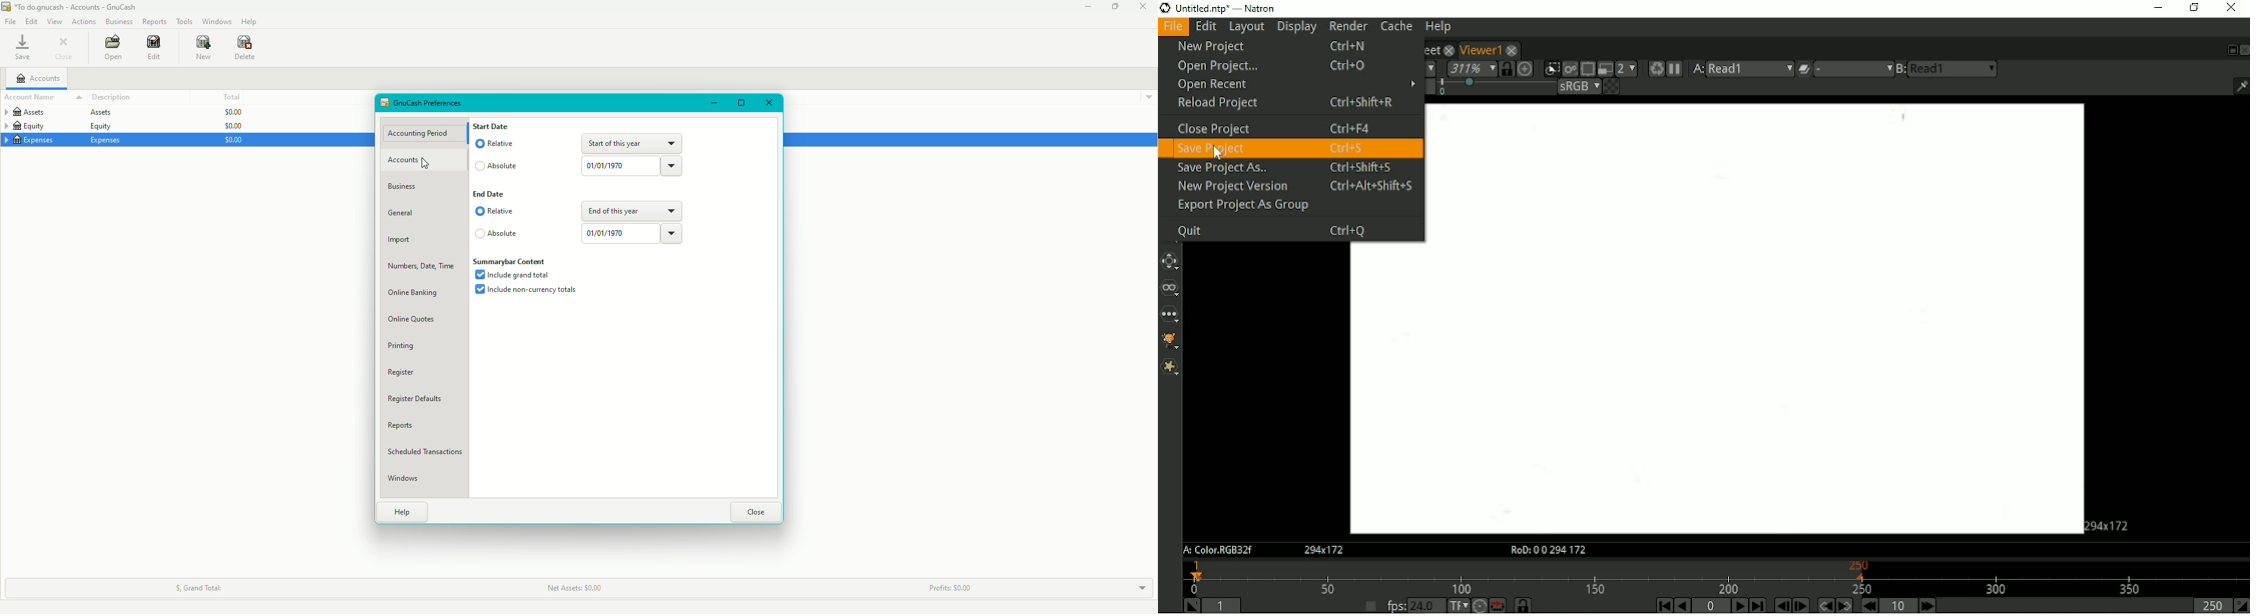  Describe the element at coordinates (401, 241) in the screenshot. I see `Import` at that location.